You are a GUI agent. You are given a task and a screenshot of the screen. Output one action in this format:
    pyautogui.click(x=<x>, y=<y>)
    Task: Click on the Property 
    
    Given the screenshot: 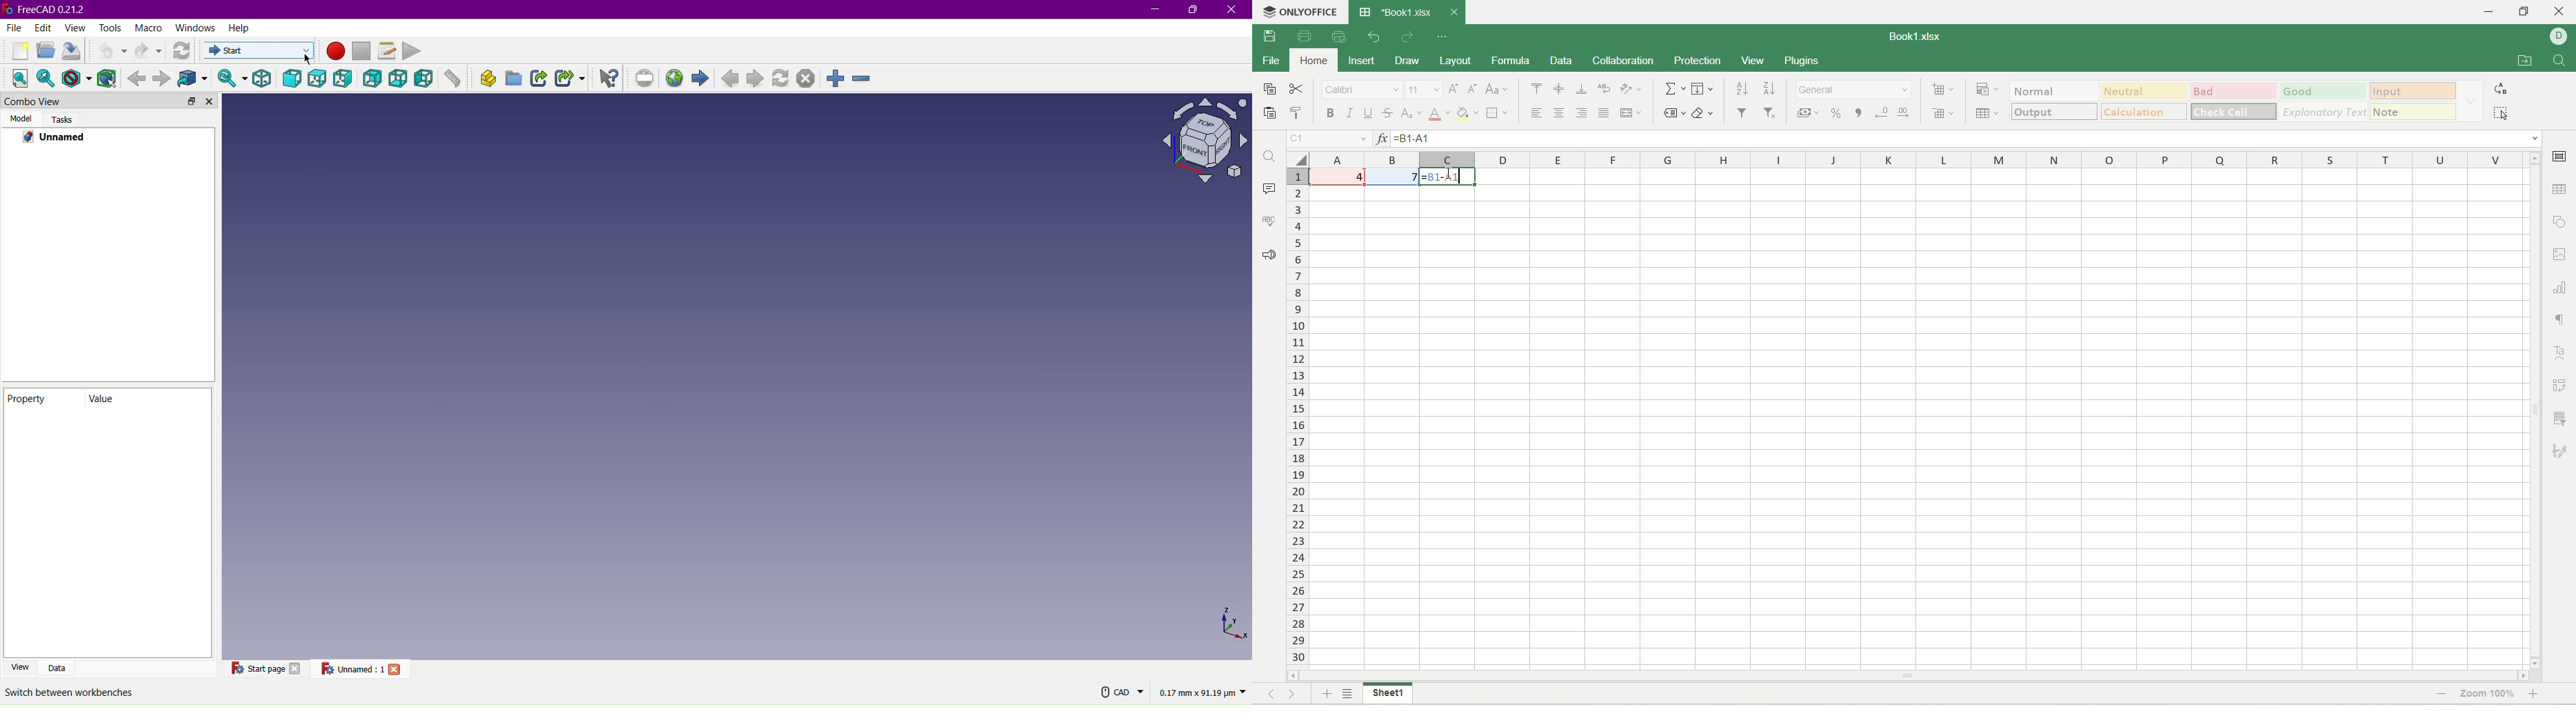 What is the action you would take?
    pyautogui.click(x=43, y=398)
    